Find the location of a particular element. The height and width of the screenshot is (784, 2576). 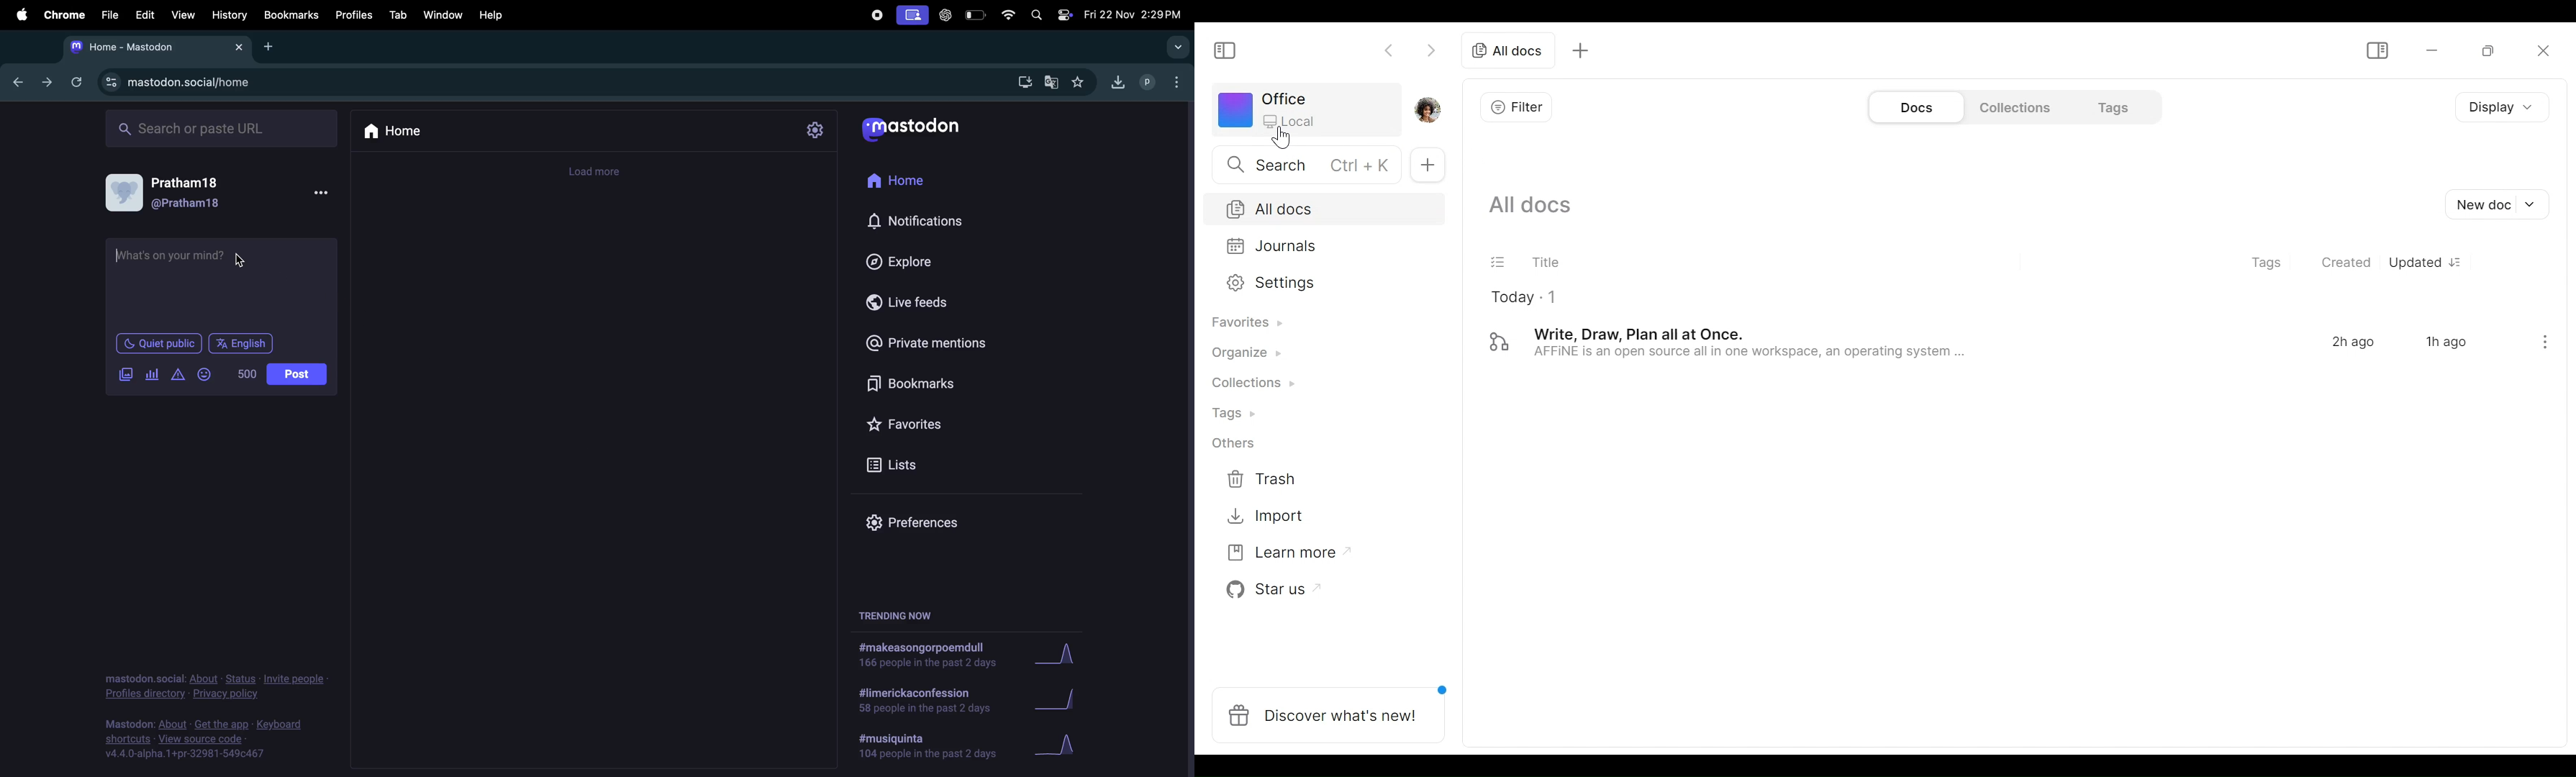

Add new is located at coordinates (1427, 166).